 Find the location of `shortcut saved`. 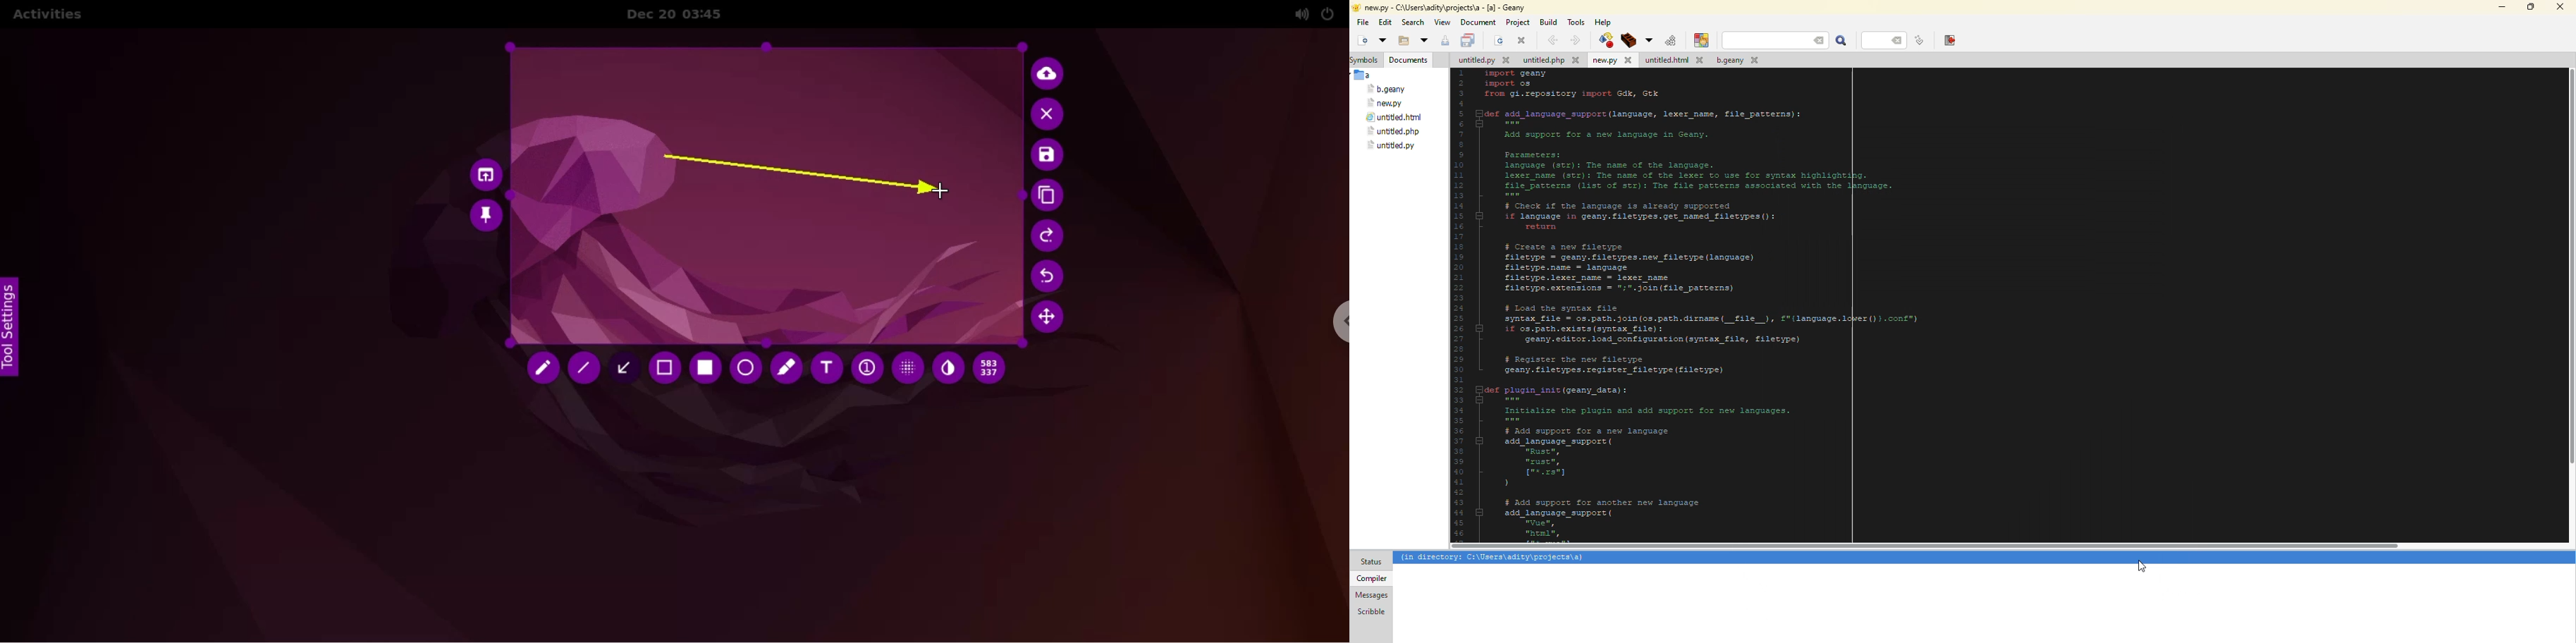

shortcut saved is located at coordinates (2144, 566).